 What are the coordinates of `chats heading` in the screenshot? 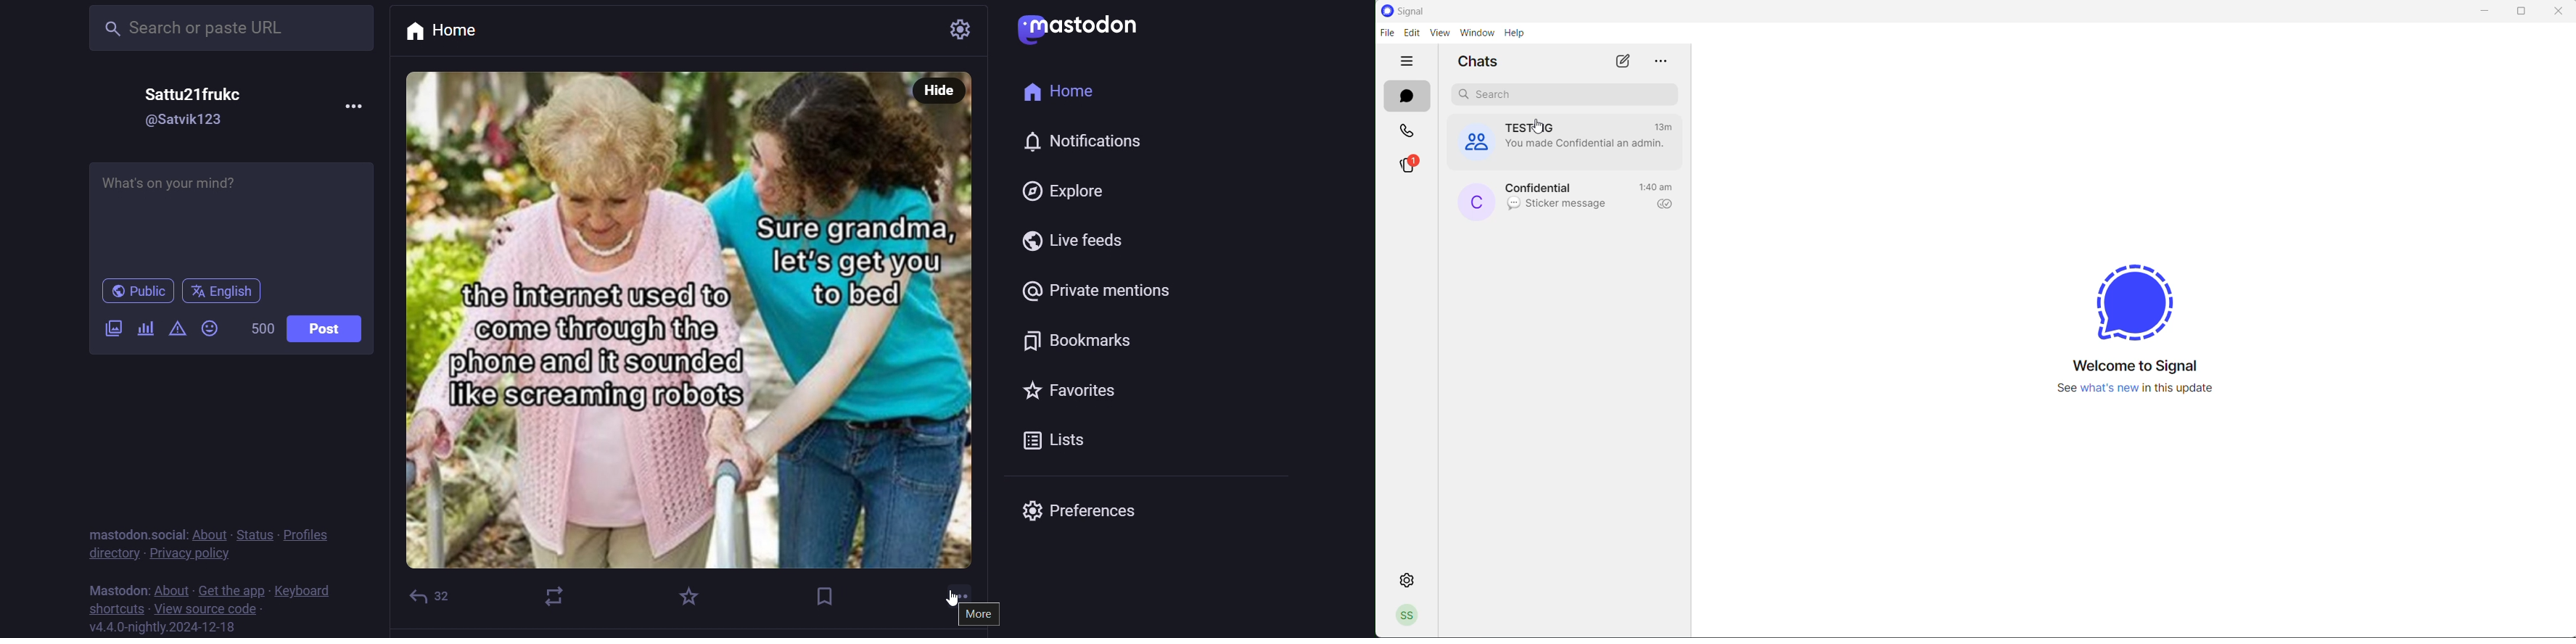 It's located at (1482, 64).